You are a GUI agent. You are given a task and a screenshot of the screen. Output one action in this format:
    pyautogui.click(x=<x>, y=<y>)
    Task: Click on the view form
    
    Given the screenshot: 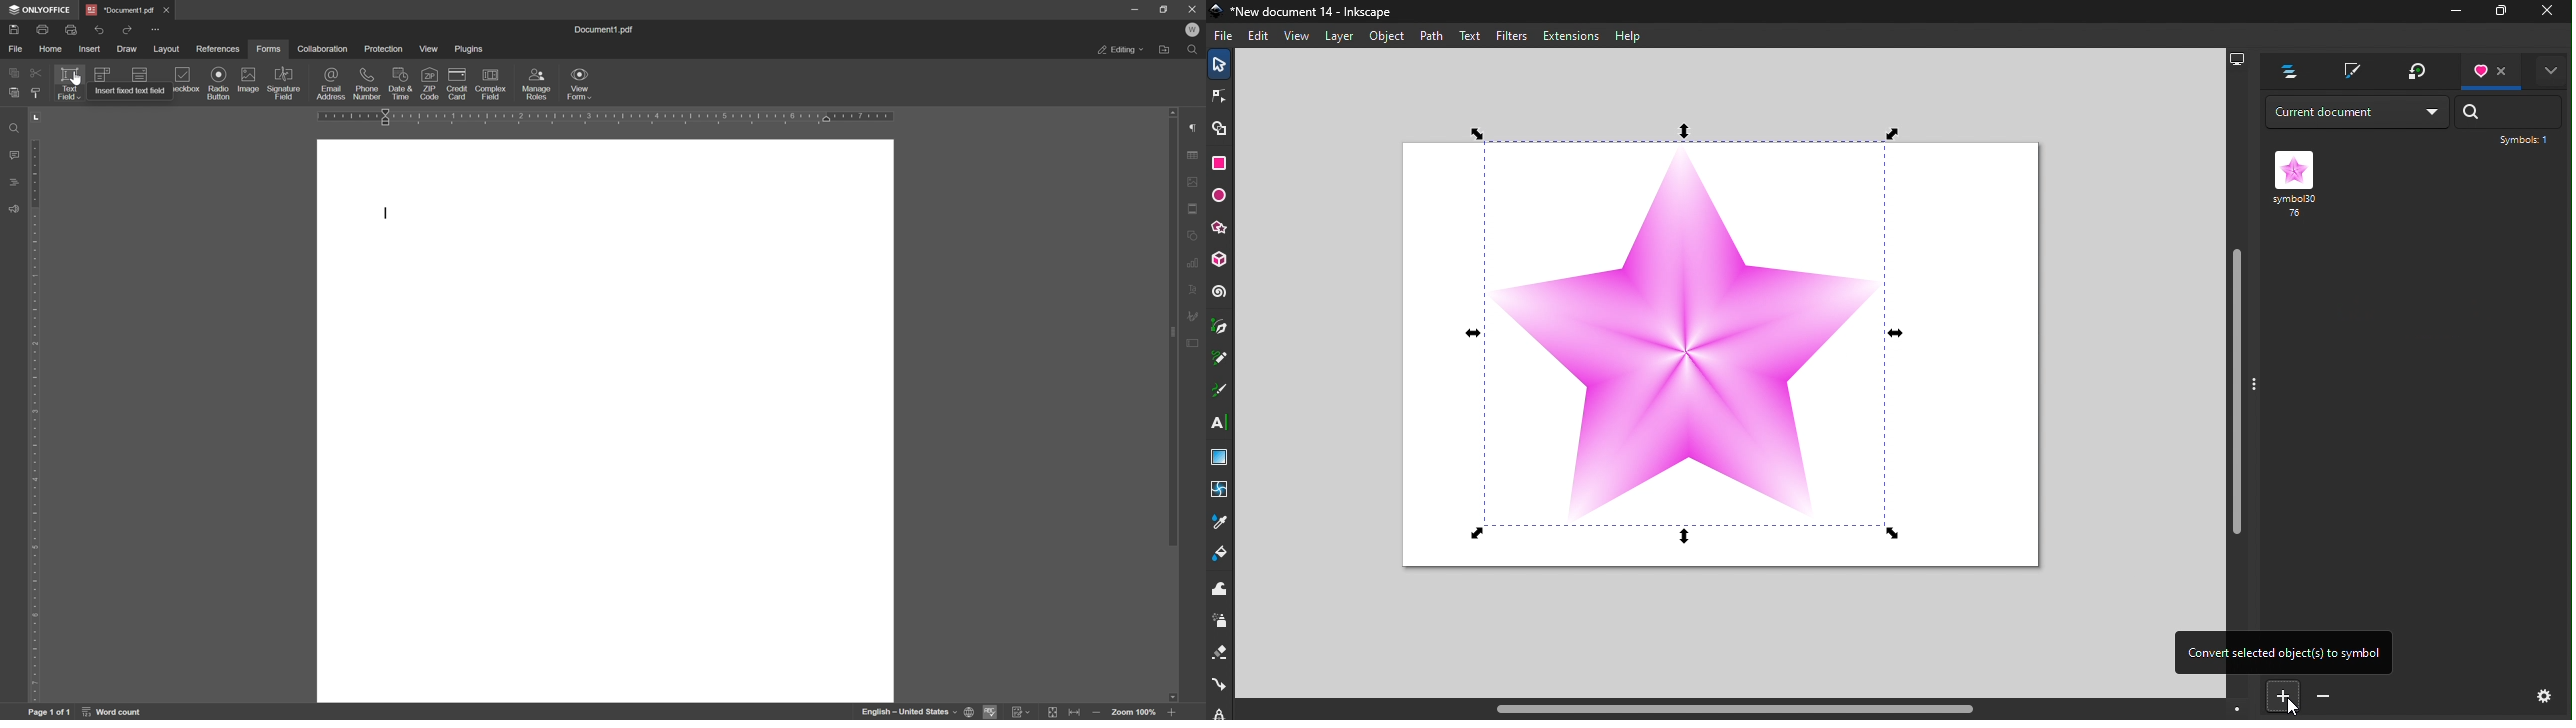 What is the action you would take?
    pyautogui.click(x=581, y=86)
    